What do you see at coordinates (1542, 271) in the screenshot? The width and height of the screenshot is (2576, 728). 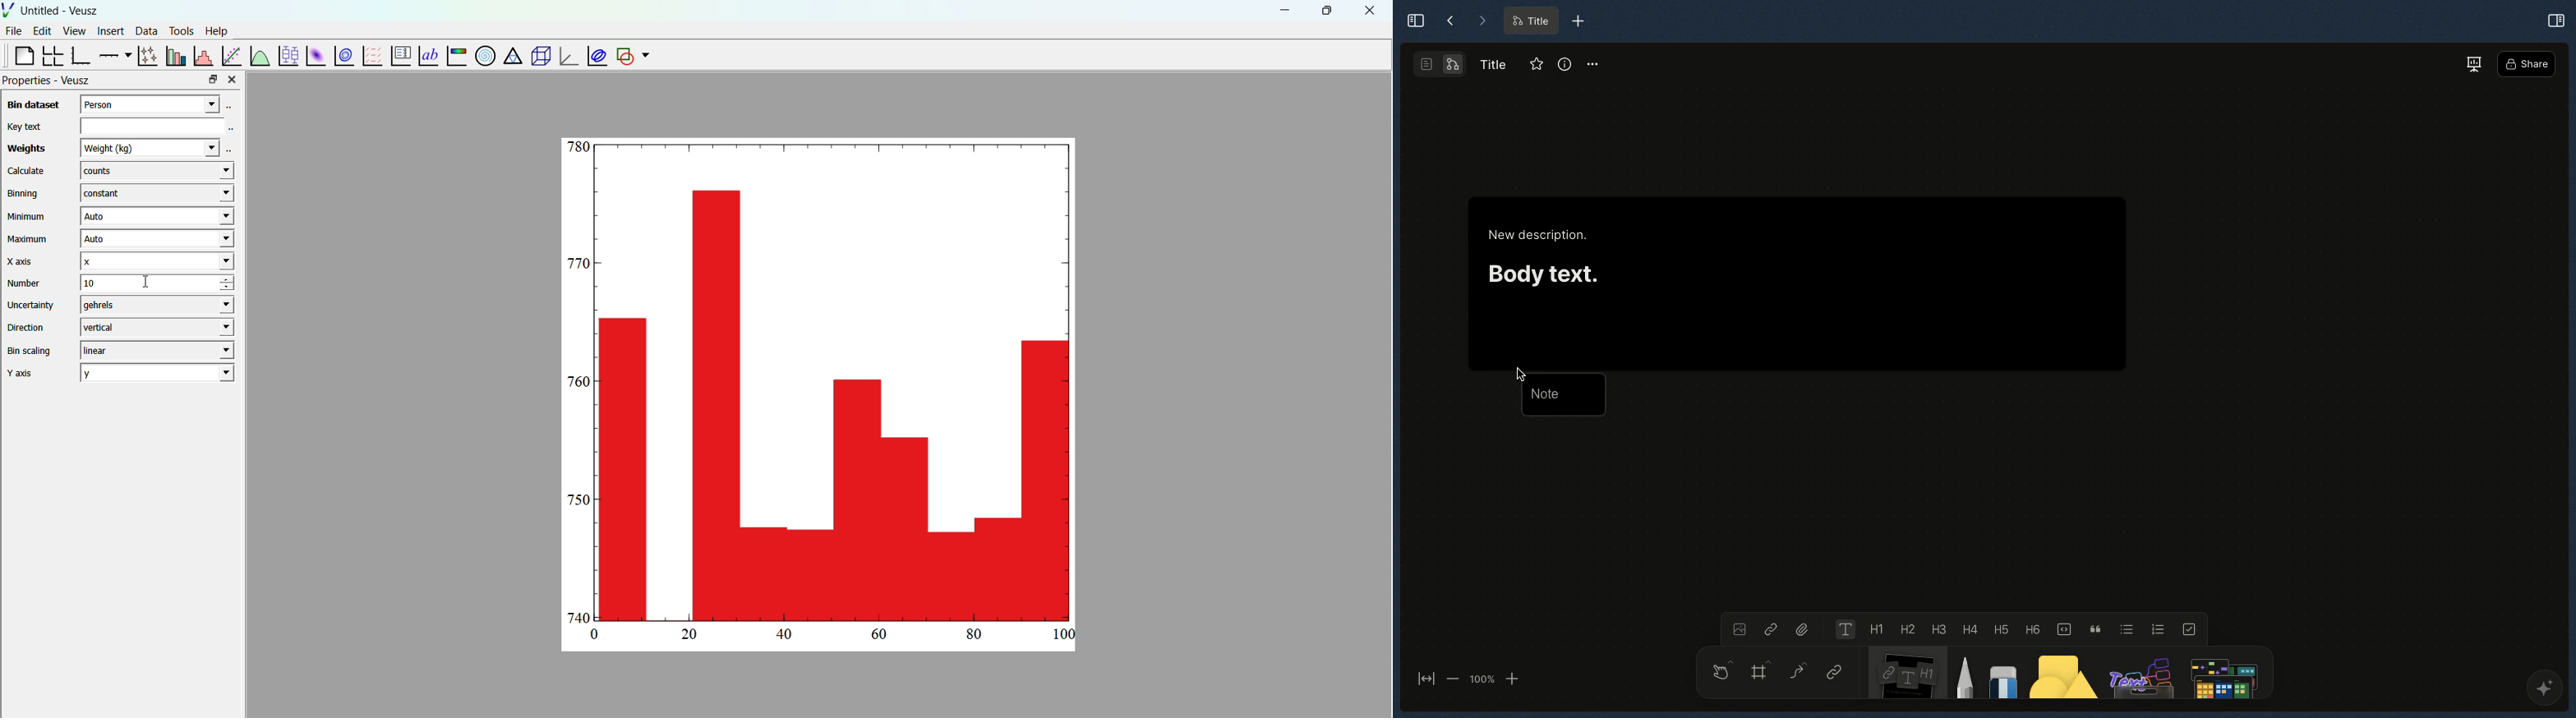 I see `Body text.` at bounding box center [1542, 271].